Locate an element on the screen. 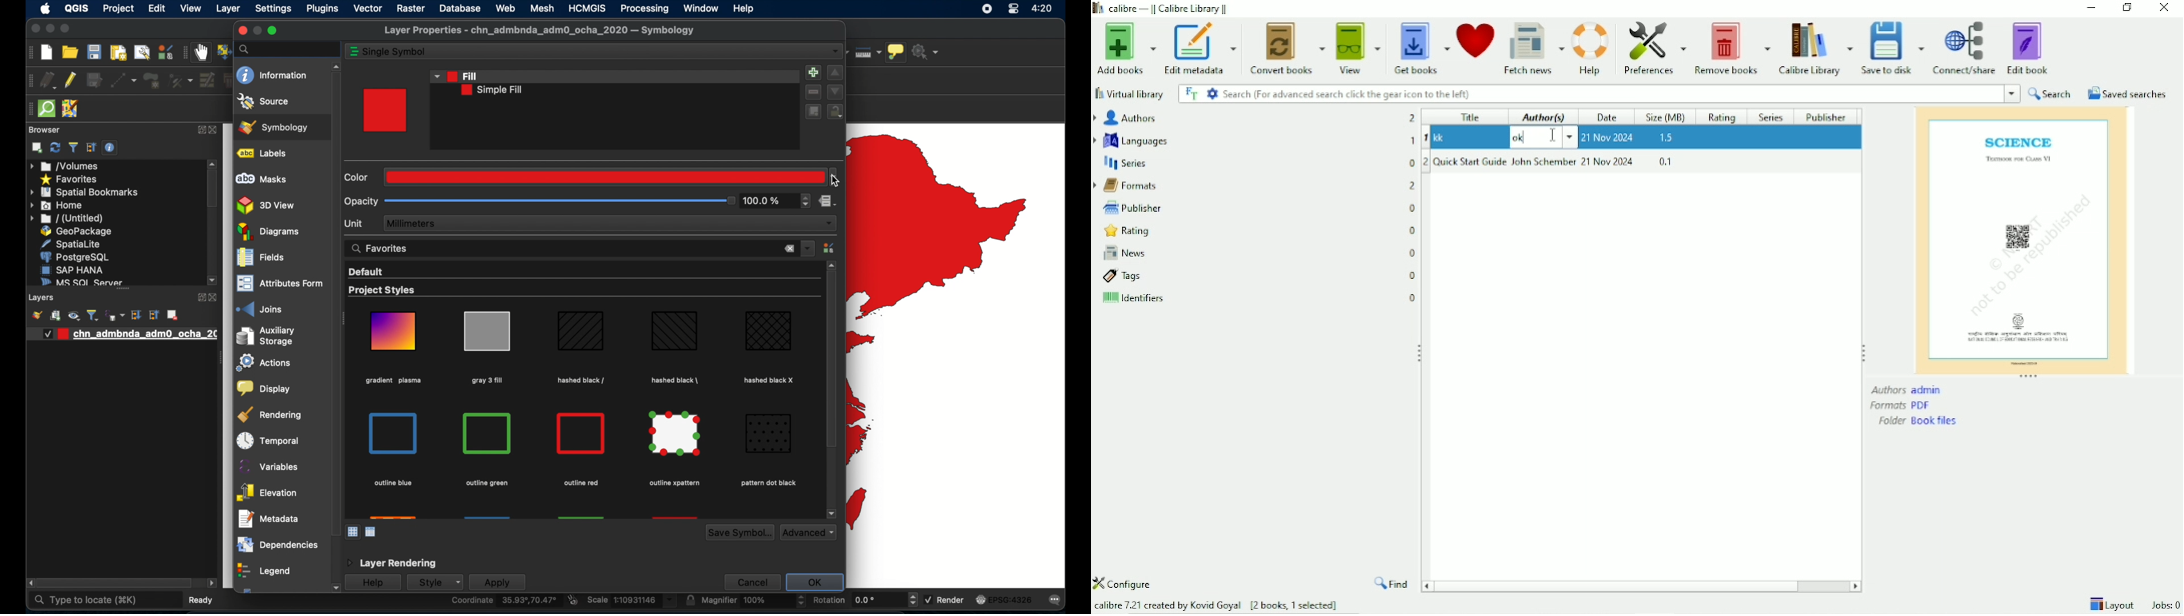 This screenshot has width=2184, height=616. spatiallite is located at coordinates (74, 244).